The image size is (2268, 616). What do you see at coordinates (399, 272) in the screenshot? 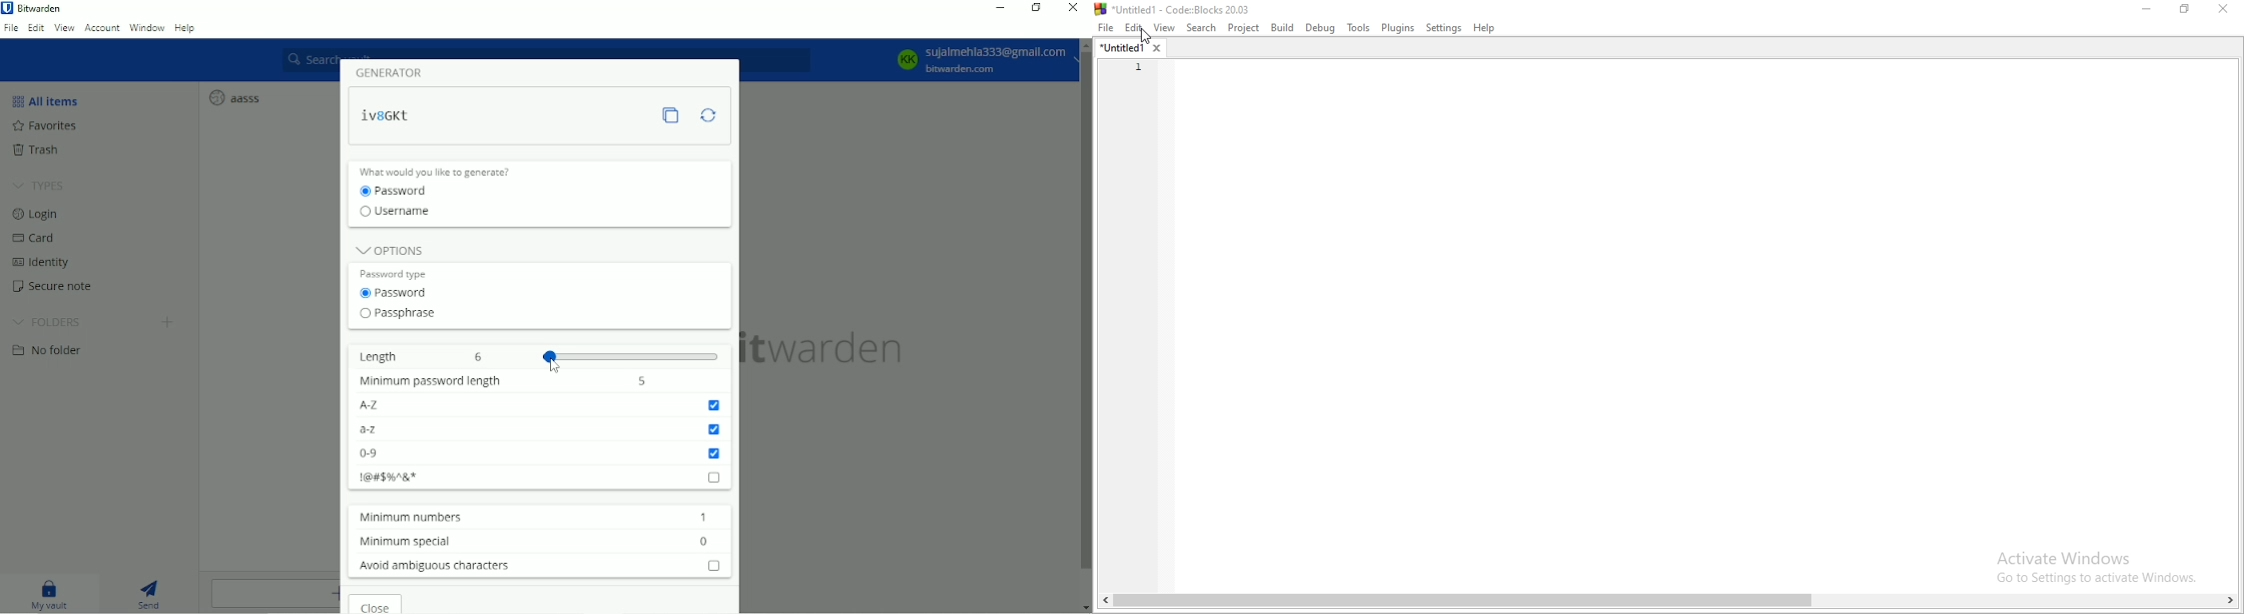
I see `Password type` at bounding box center [399, 272].